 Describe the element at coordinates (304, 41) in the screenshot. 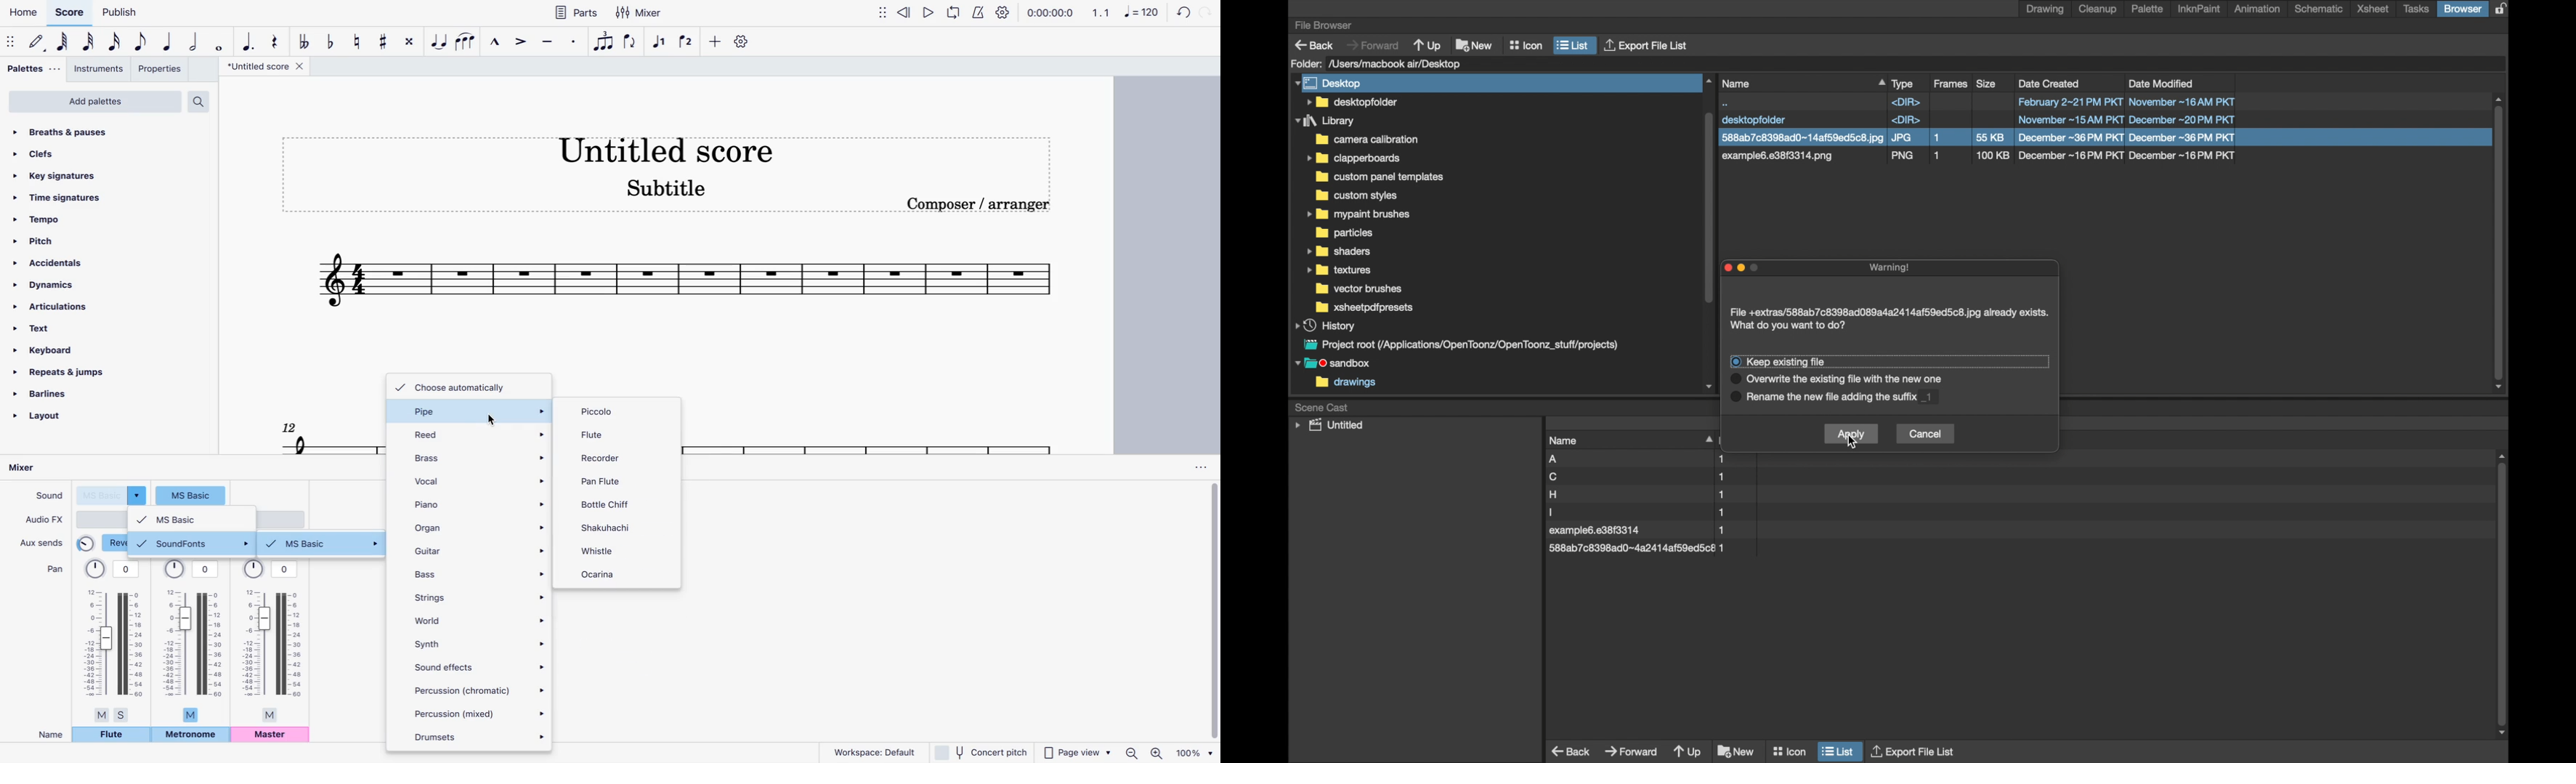

I see `toggle double flat` at that location.